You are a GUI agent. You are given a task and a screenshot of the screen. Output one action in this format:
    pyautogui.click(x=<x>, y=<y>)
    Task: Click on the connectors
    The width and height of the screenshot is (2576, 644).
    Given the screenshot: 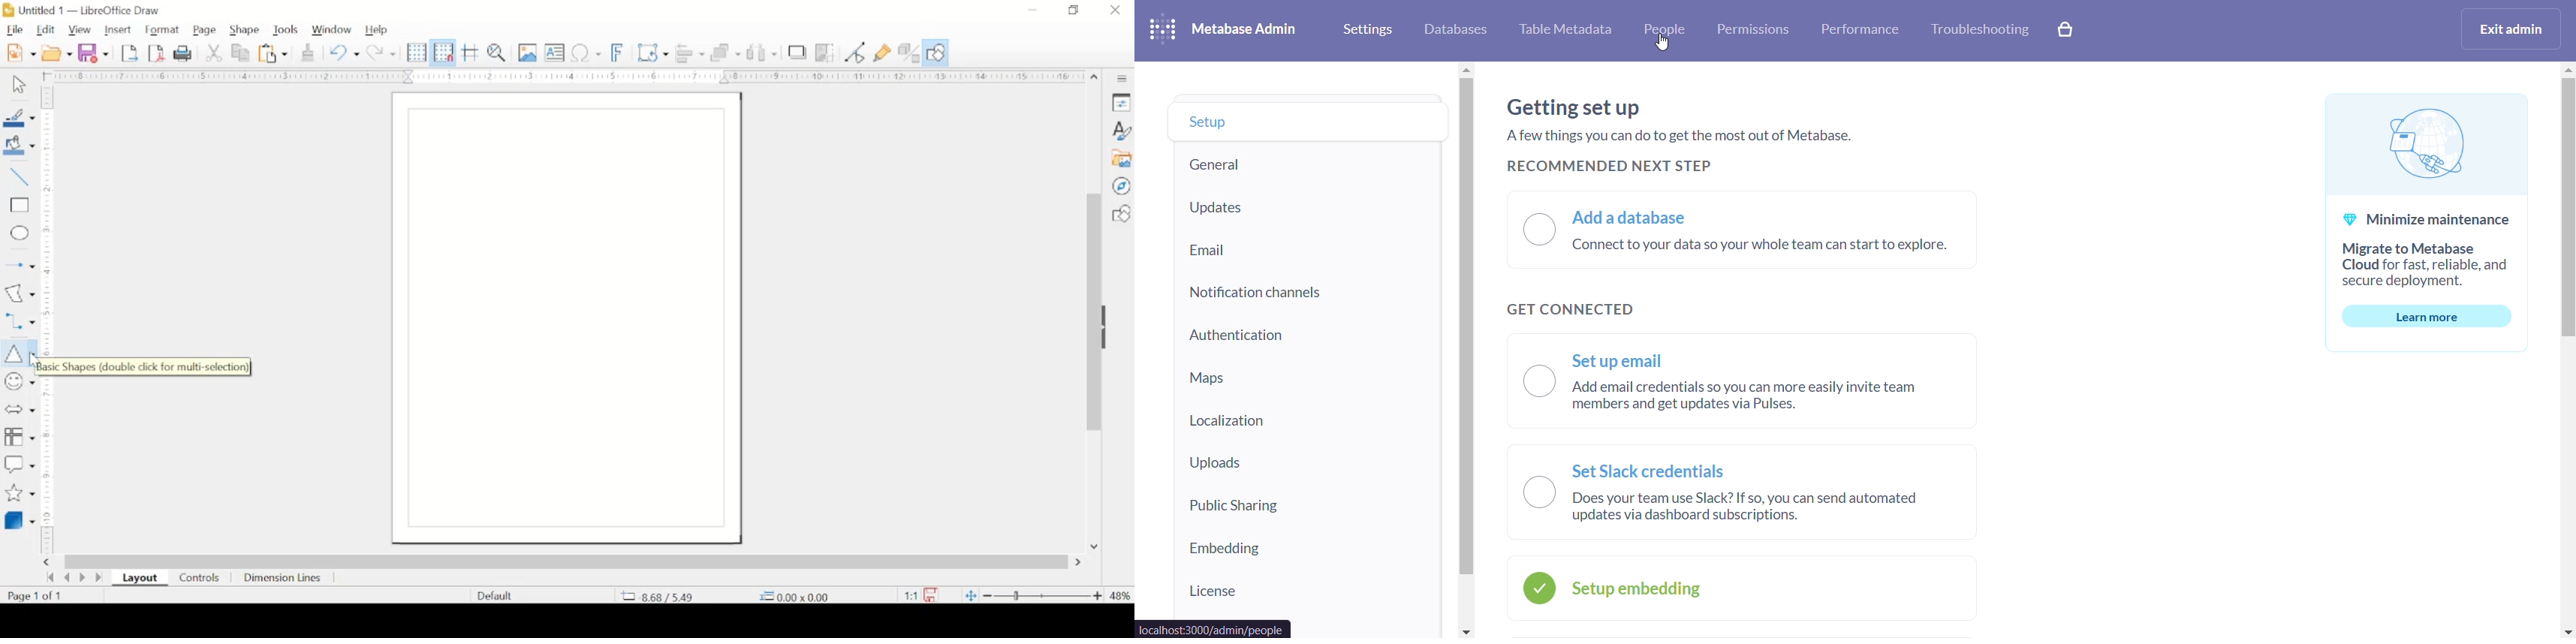 What is the action you would take?
    pyautogui.click(x=19, y=320)
    